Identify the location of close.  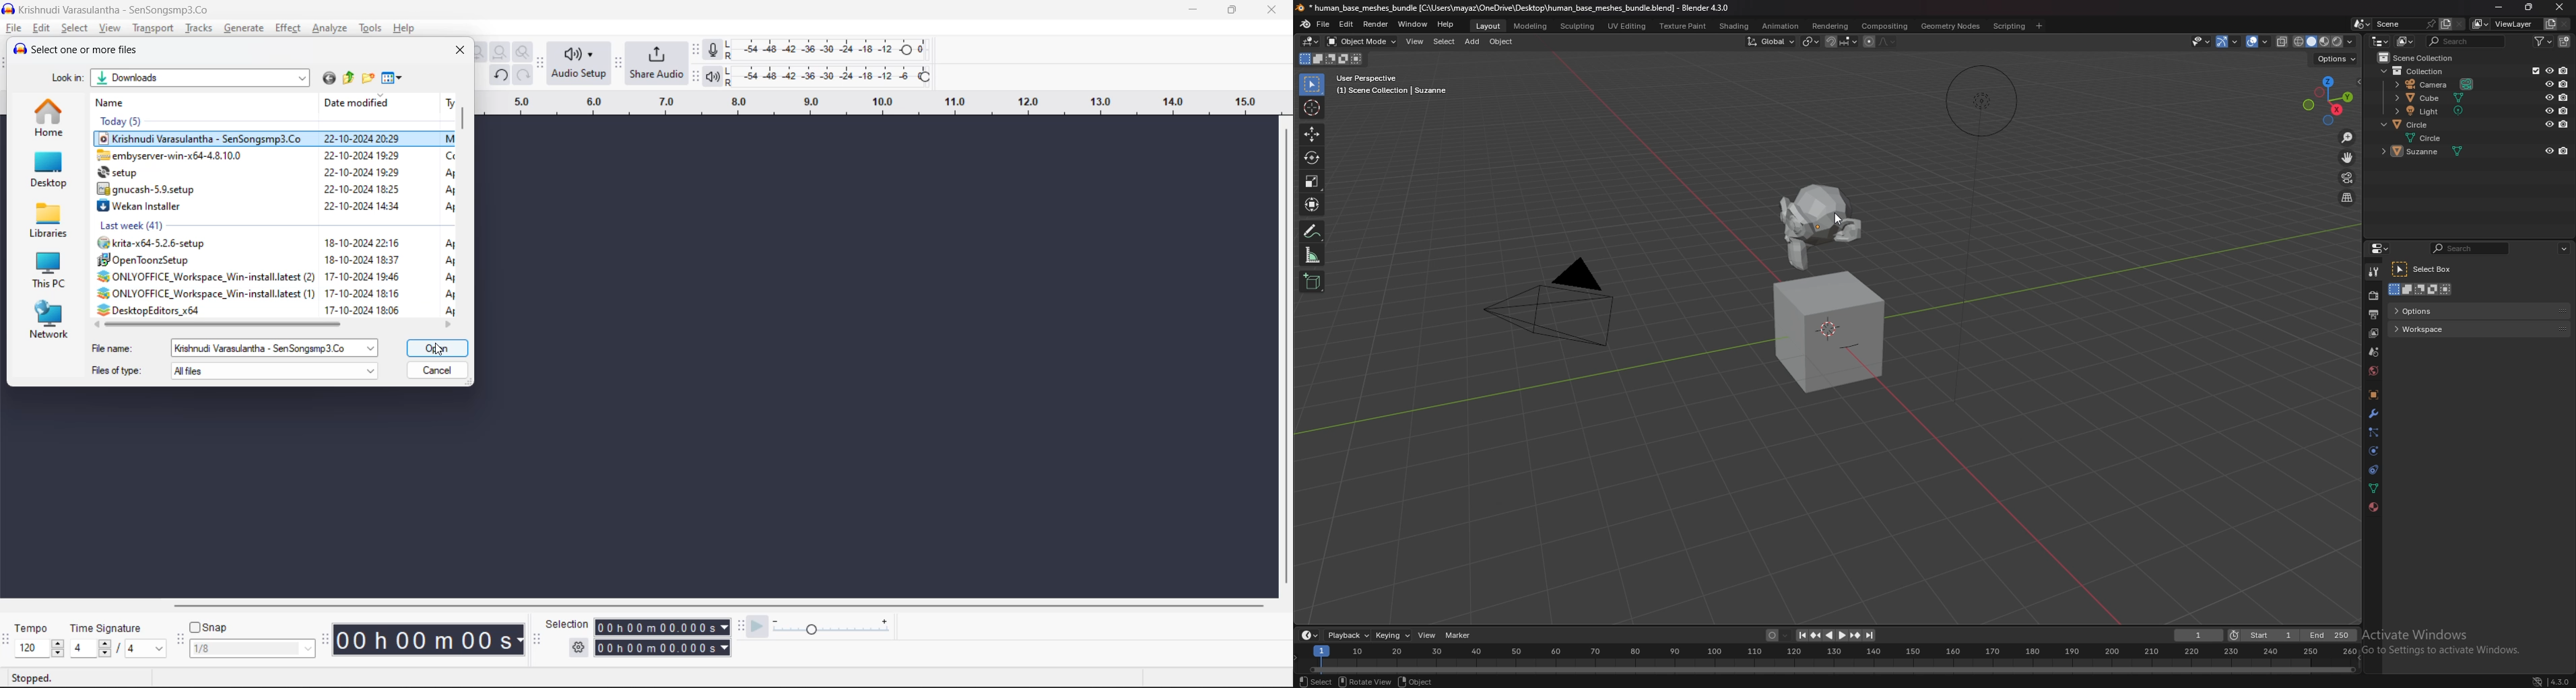
(1272, 10).